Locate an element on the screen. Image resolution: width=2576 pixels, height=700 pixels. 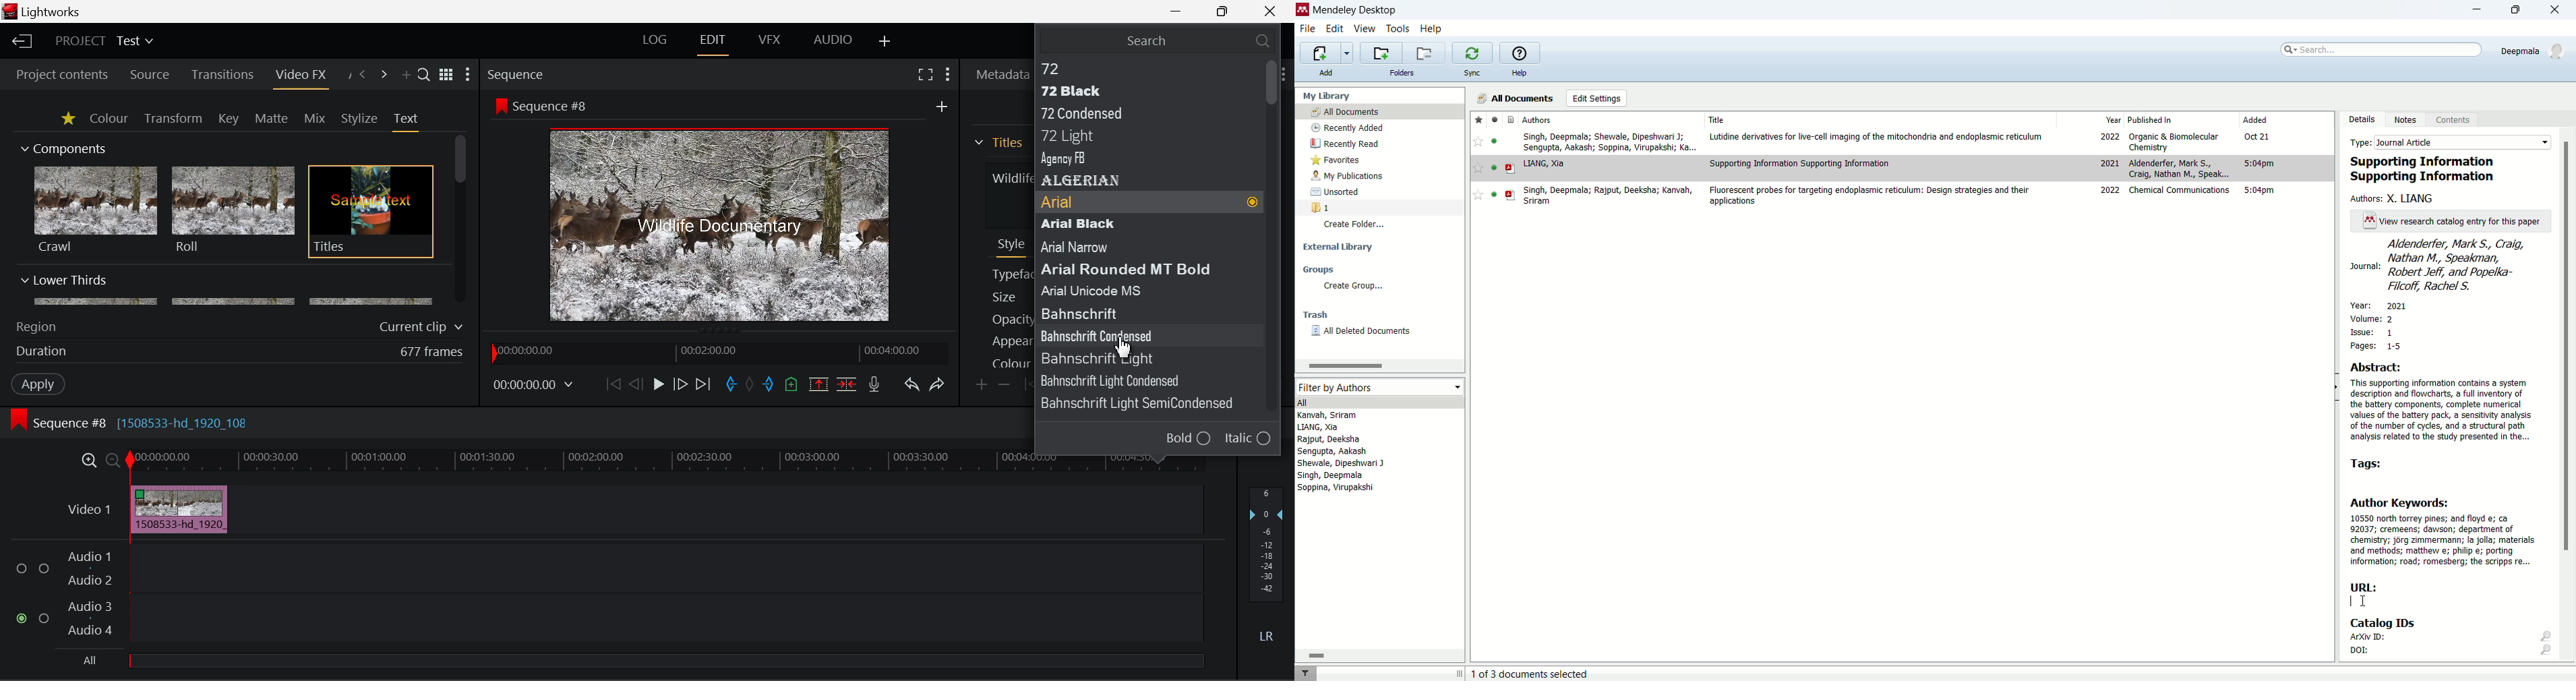
deepmala is located at coordinates (2535, 53).